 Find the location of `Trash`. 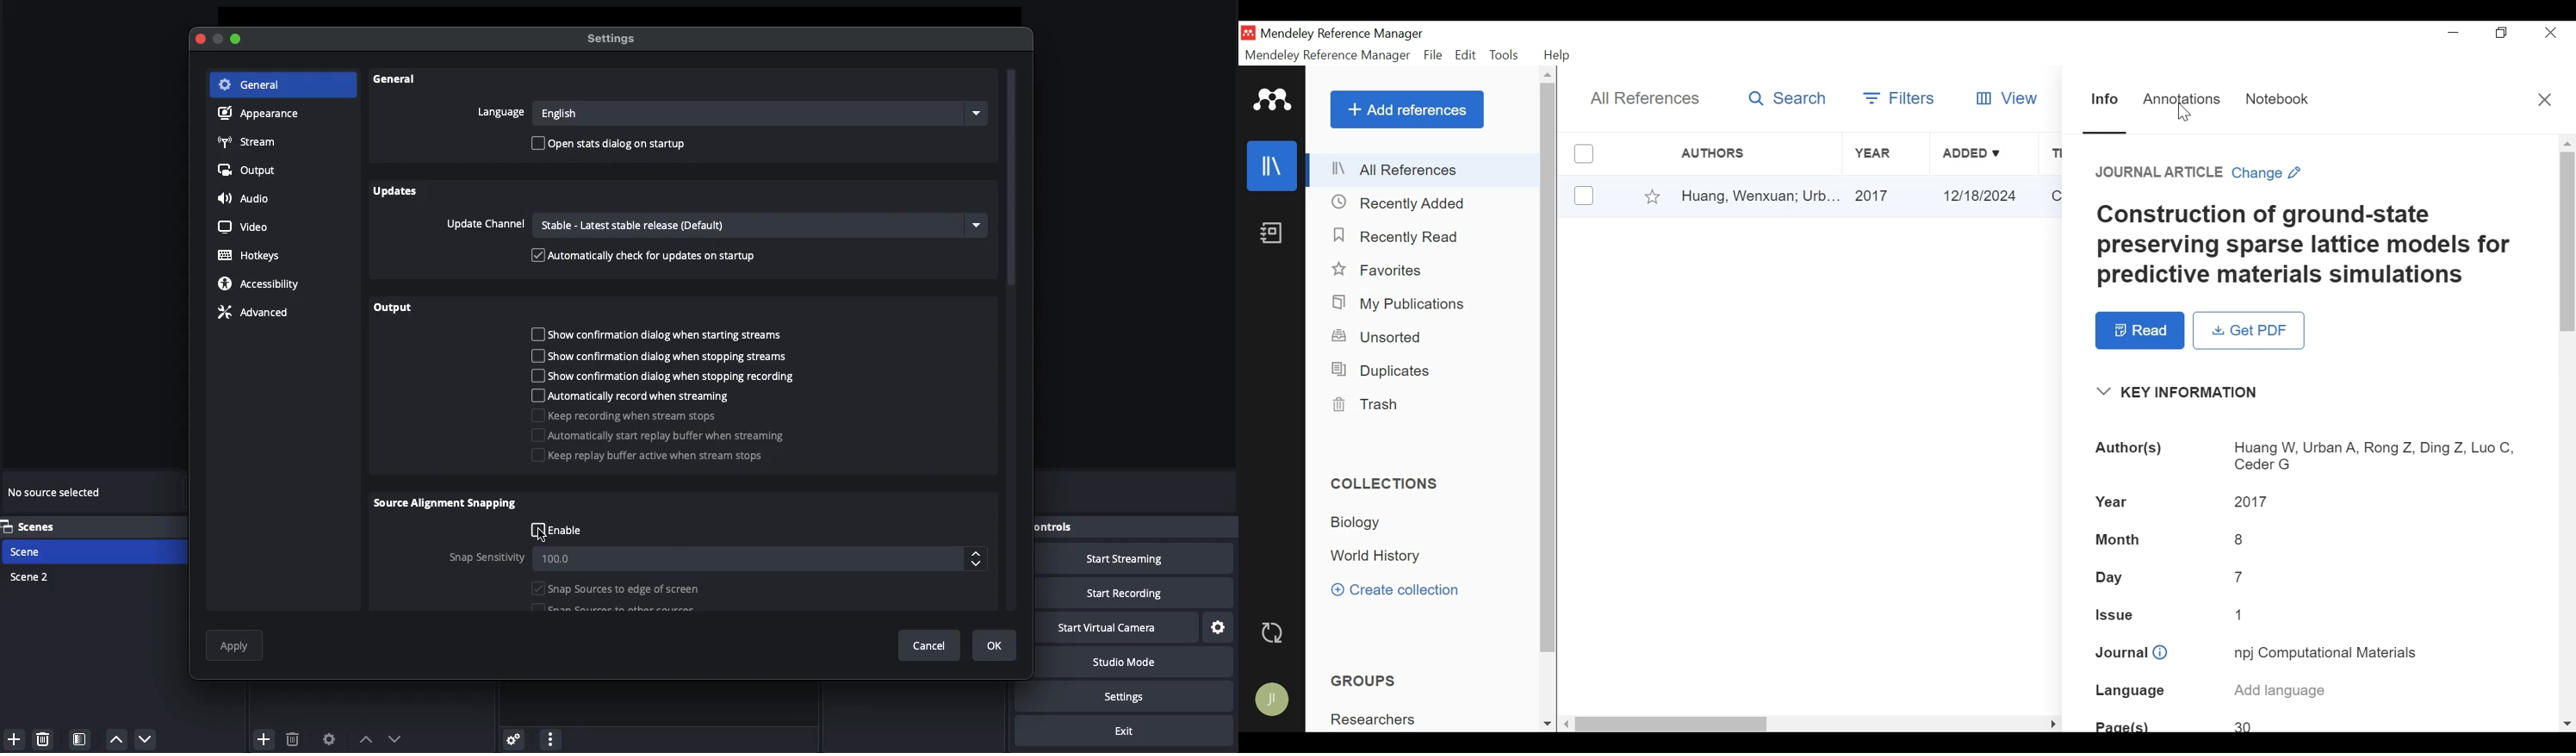

Trash is located at coordinates (1367, 406).